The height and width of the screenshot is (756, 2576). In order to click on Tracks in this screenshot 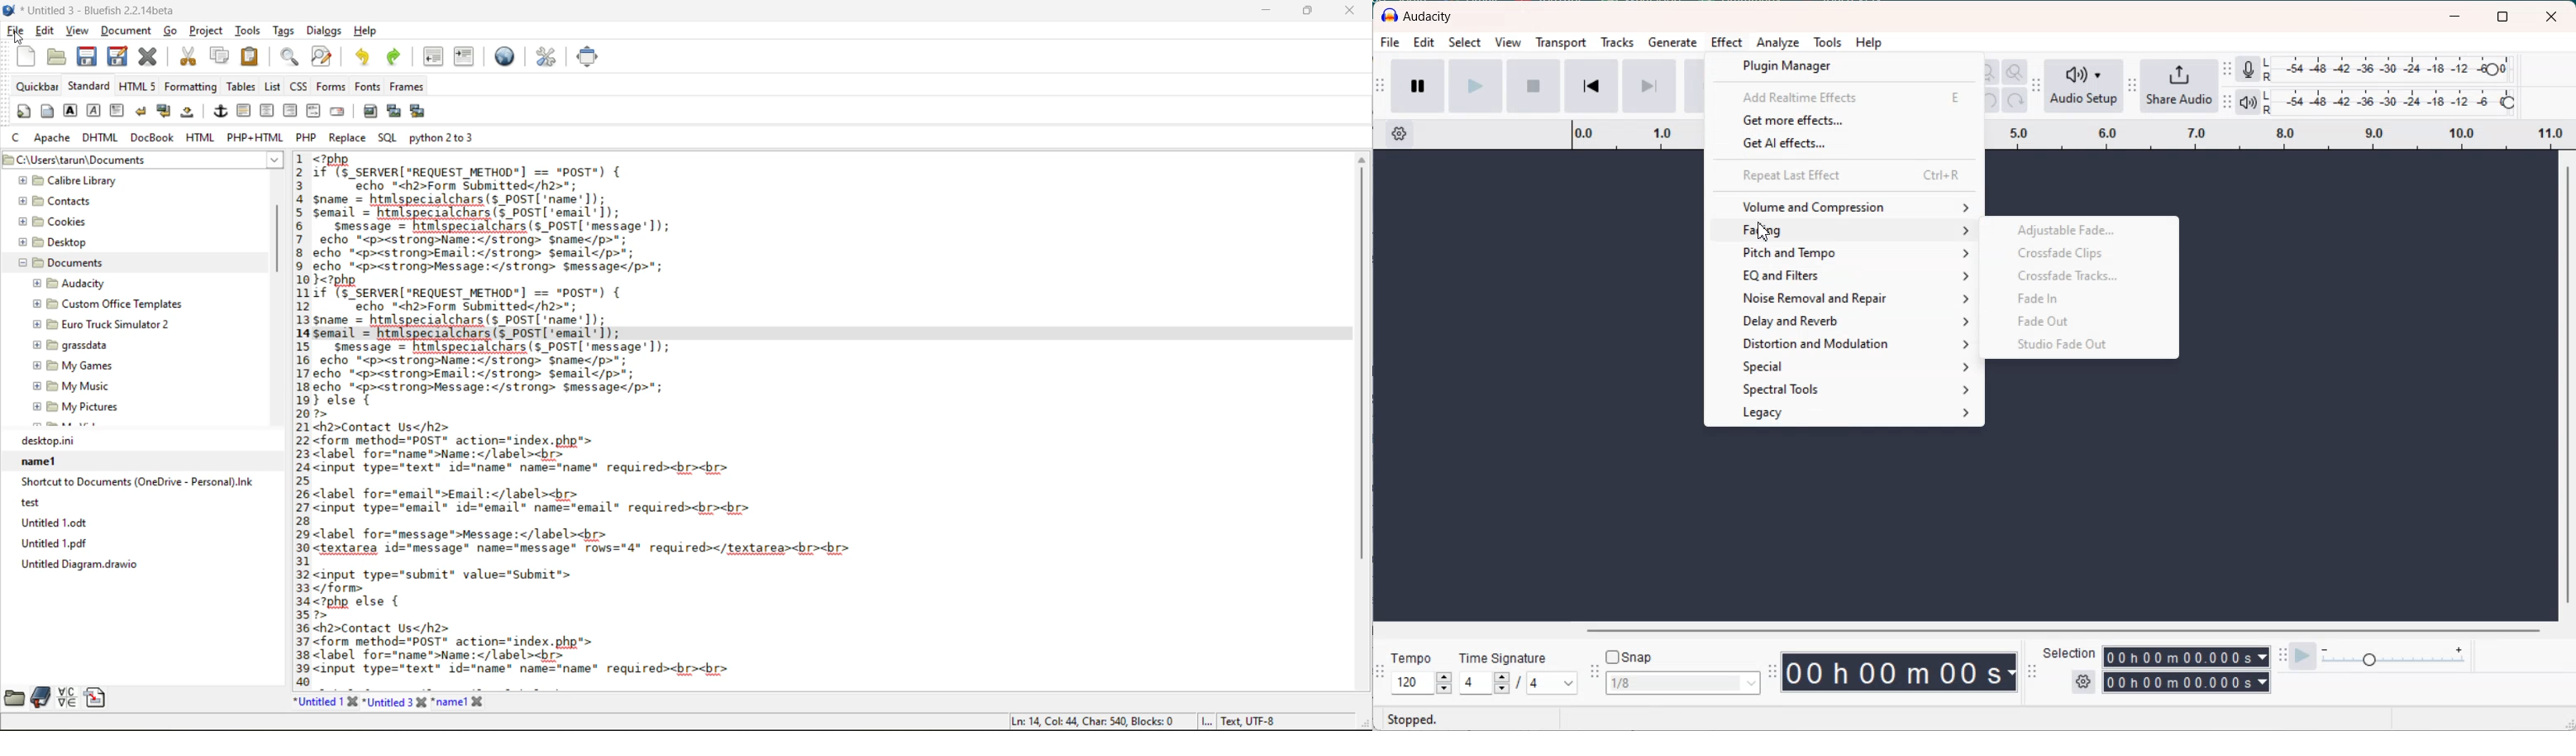, I will do `click(1616, 44)`.